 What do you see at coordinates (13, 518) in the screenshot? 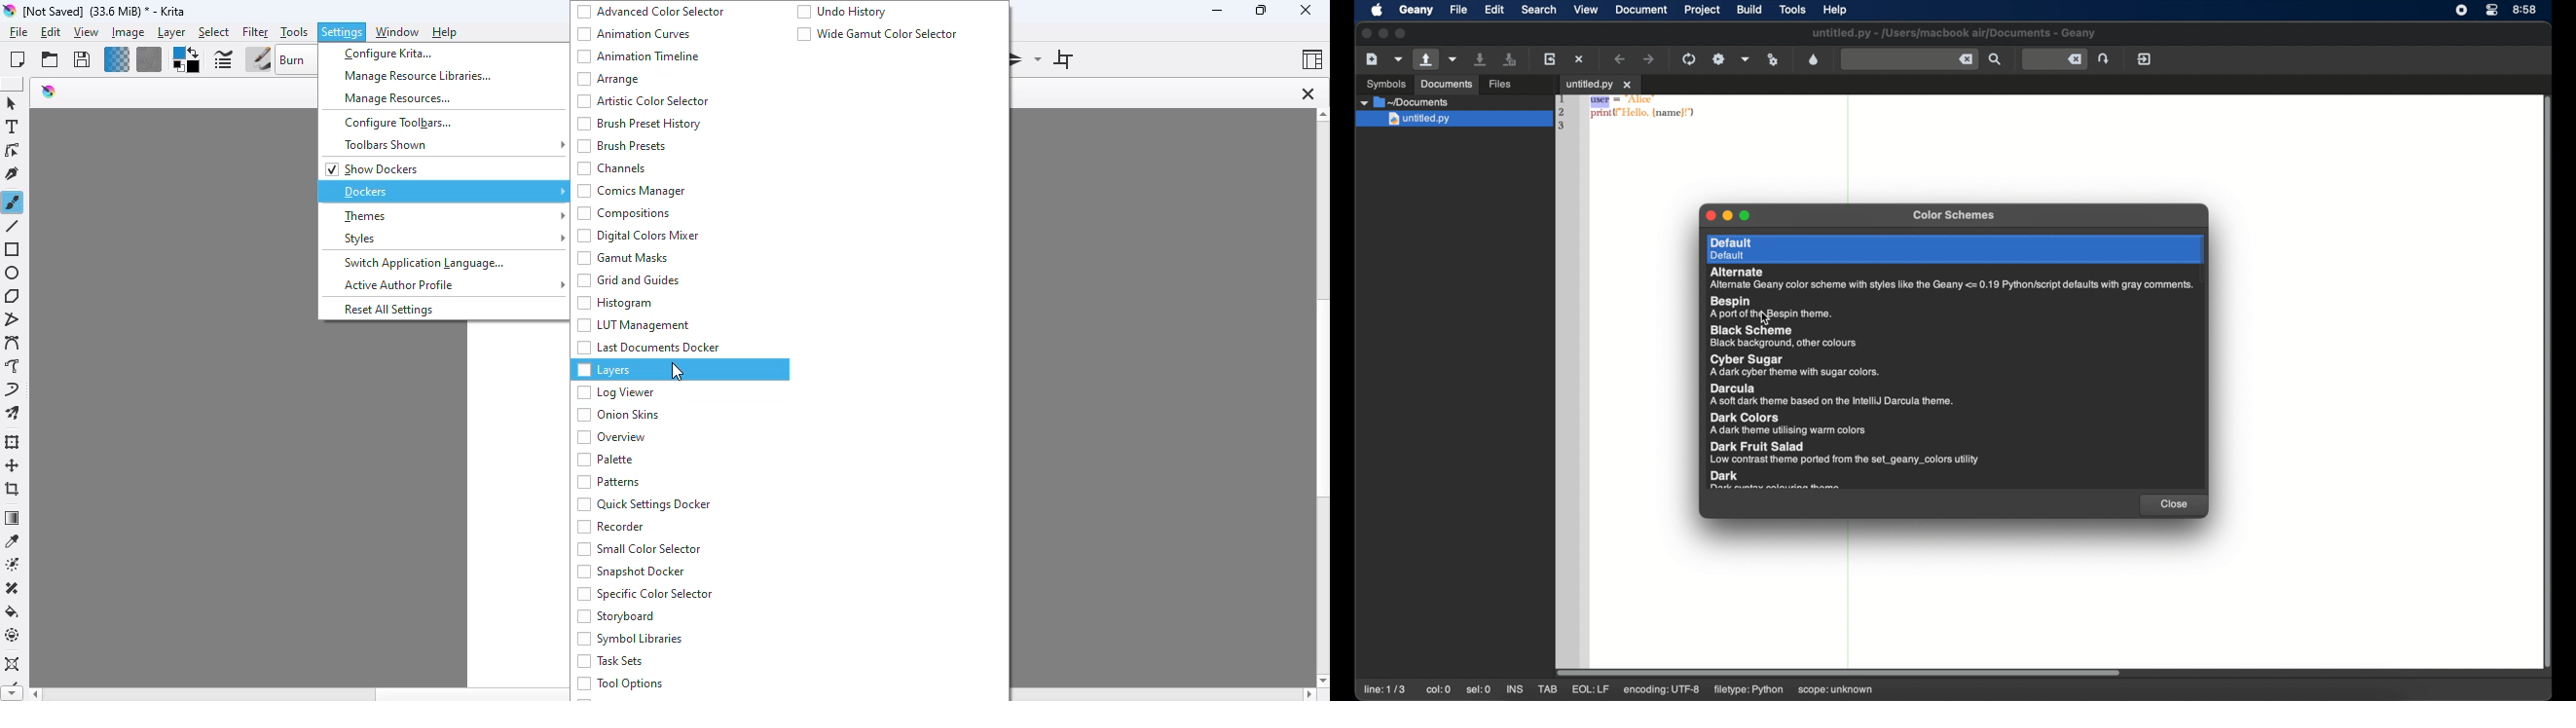
I see `draw a gradient` at bounding box center [13, 518].